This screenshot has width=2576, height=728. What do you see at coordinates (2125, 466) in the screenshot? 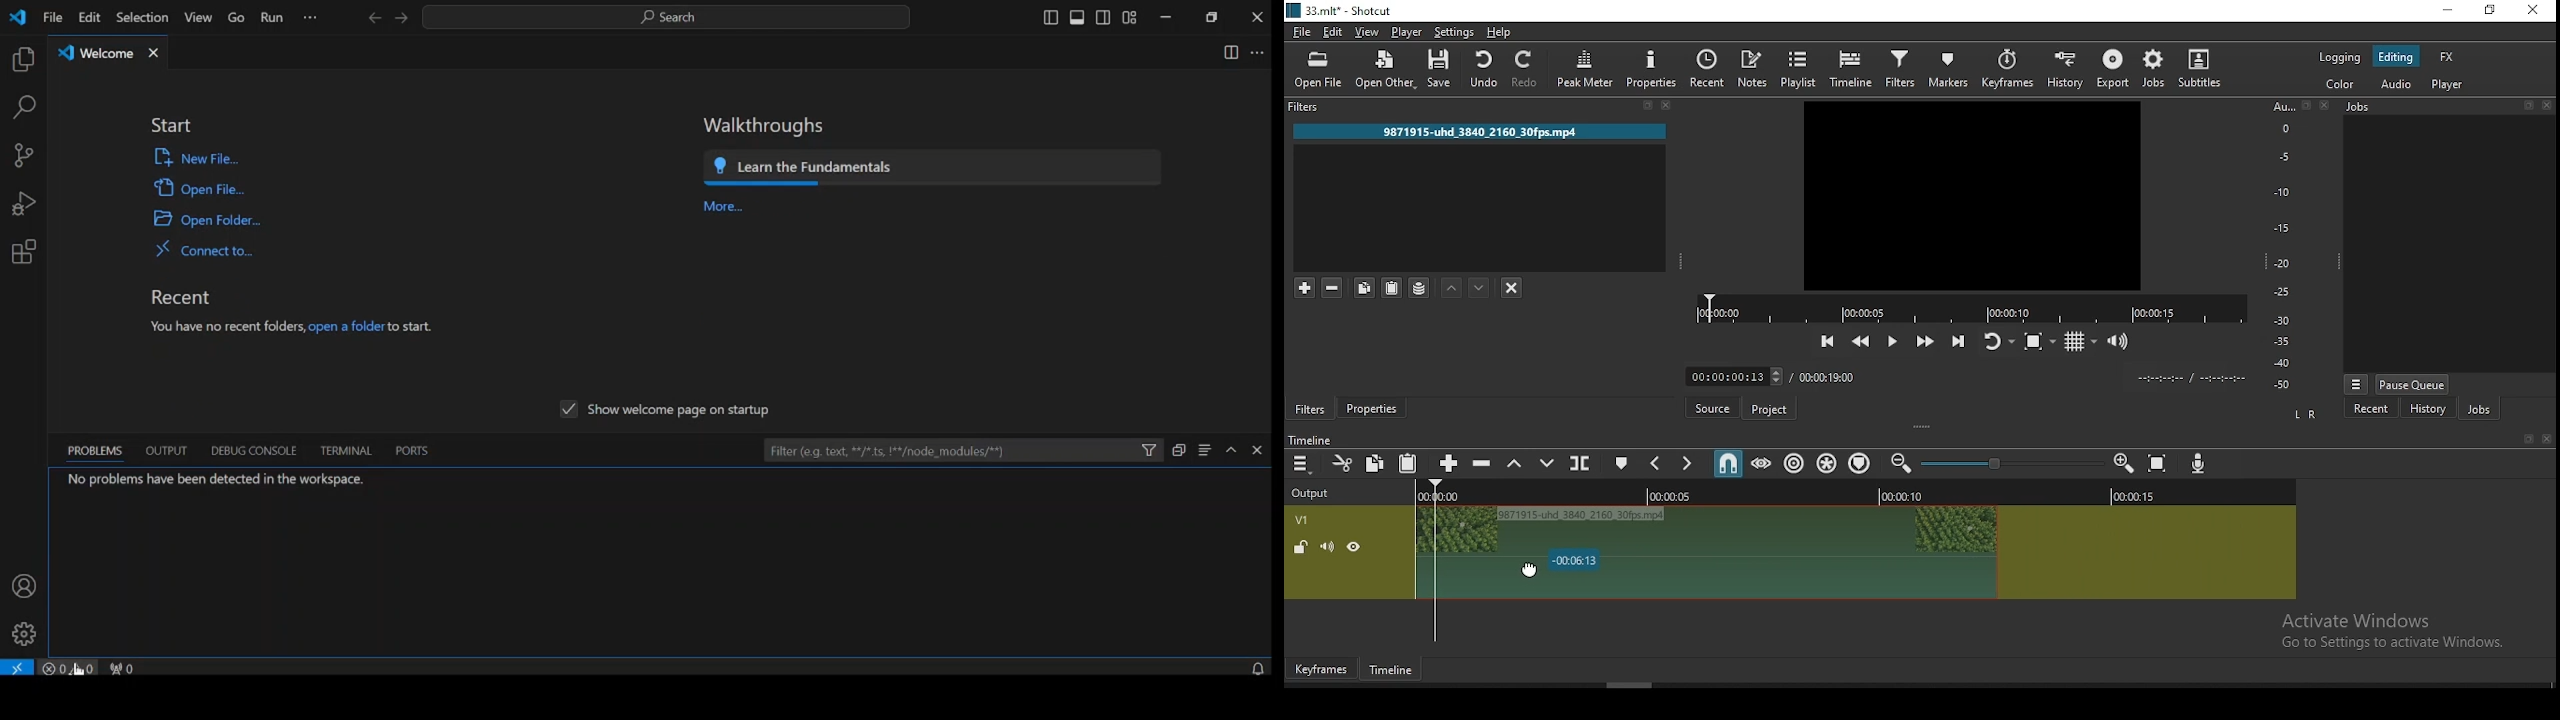
I see `zoom timeline in` at bounding box center [2125, 466].